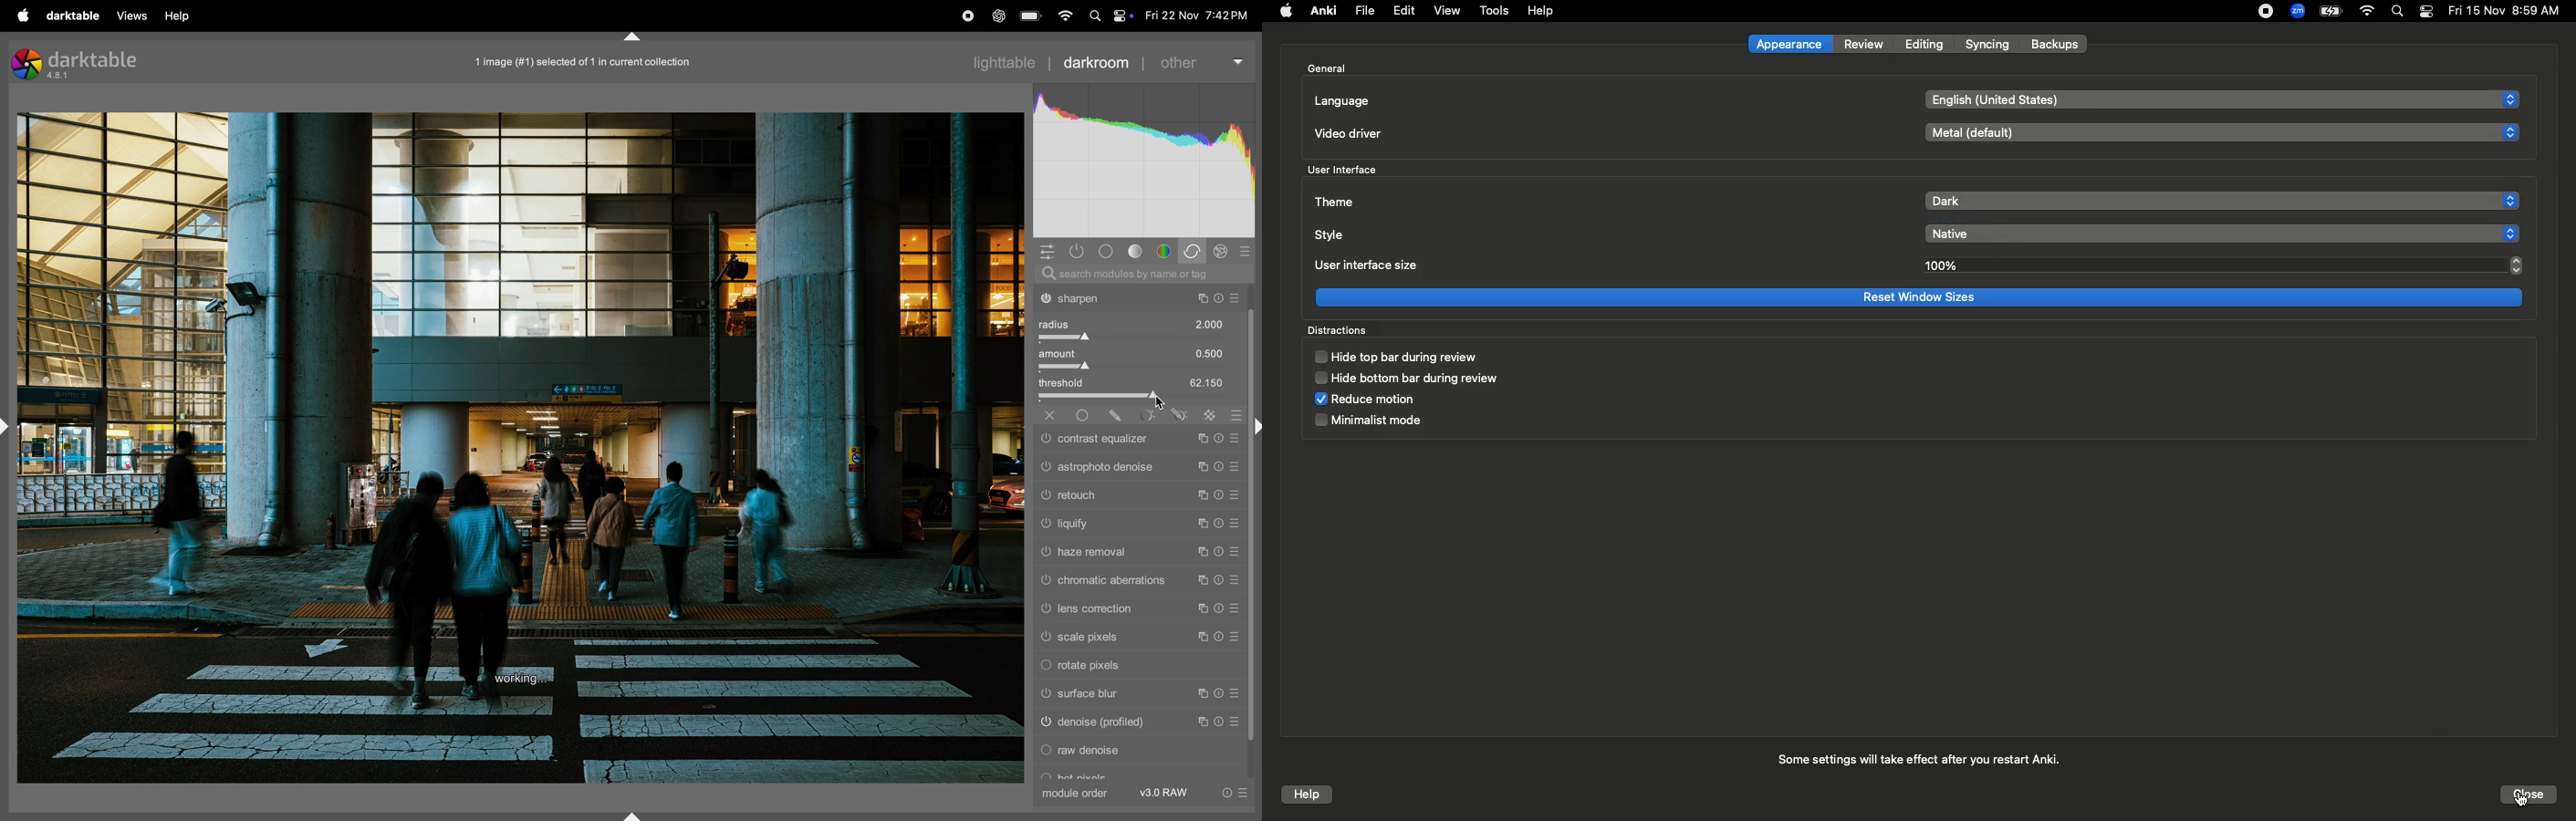 The image size is (2576, 840). I want to click on Help, so click(1307, 794).